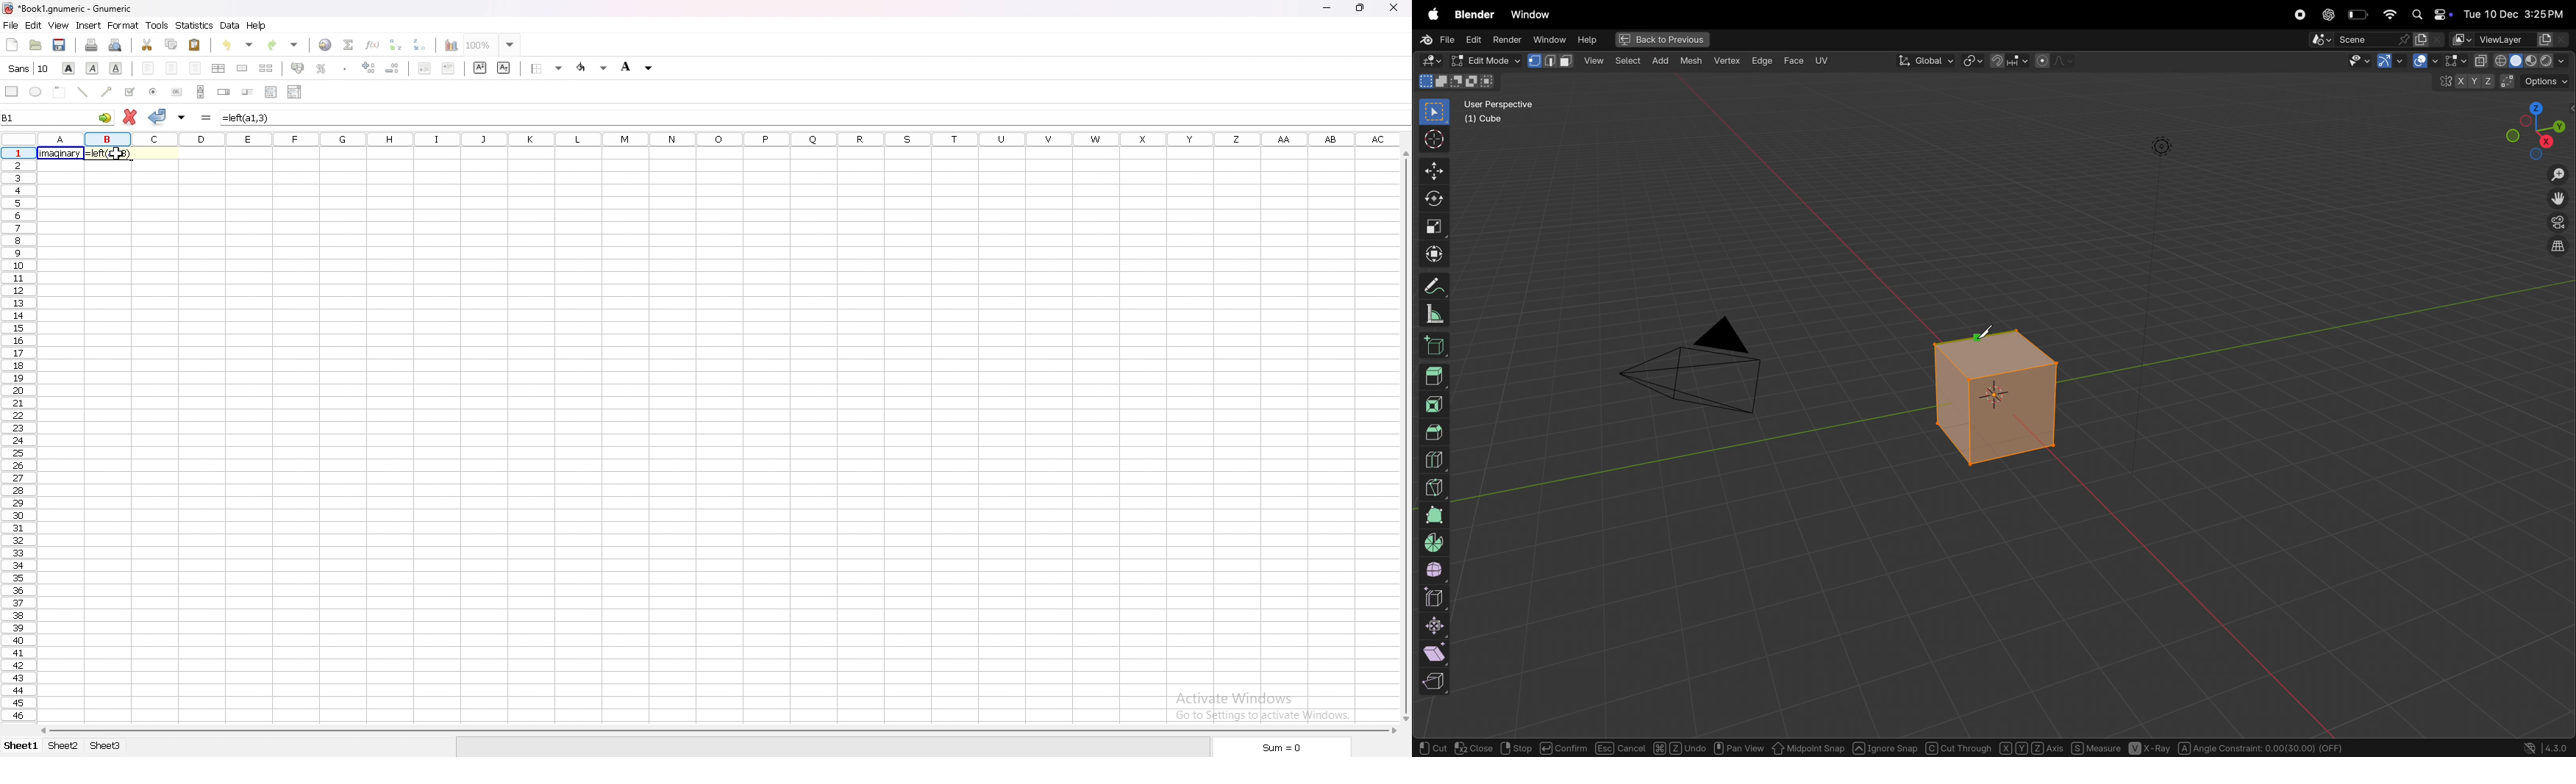 This screenshot has width=2576, height=784. Describe the element at coordinates (89, 25) in the screenshot. I see `insert` at that location.